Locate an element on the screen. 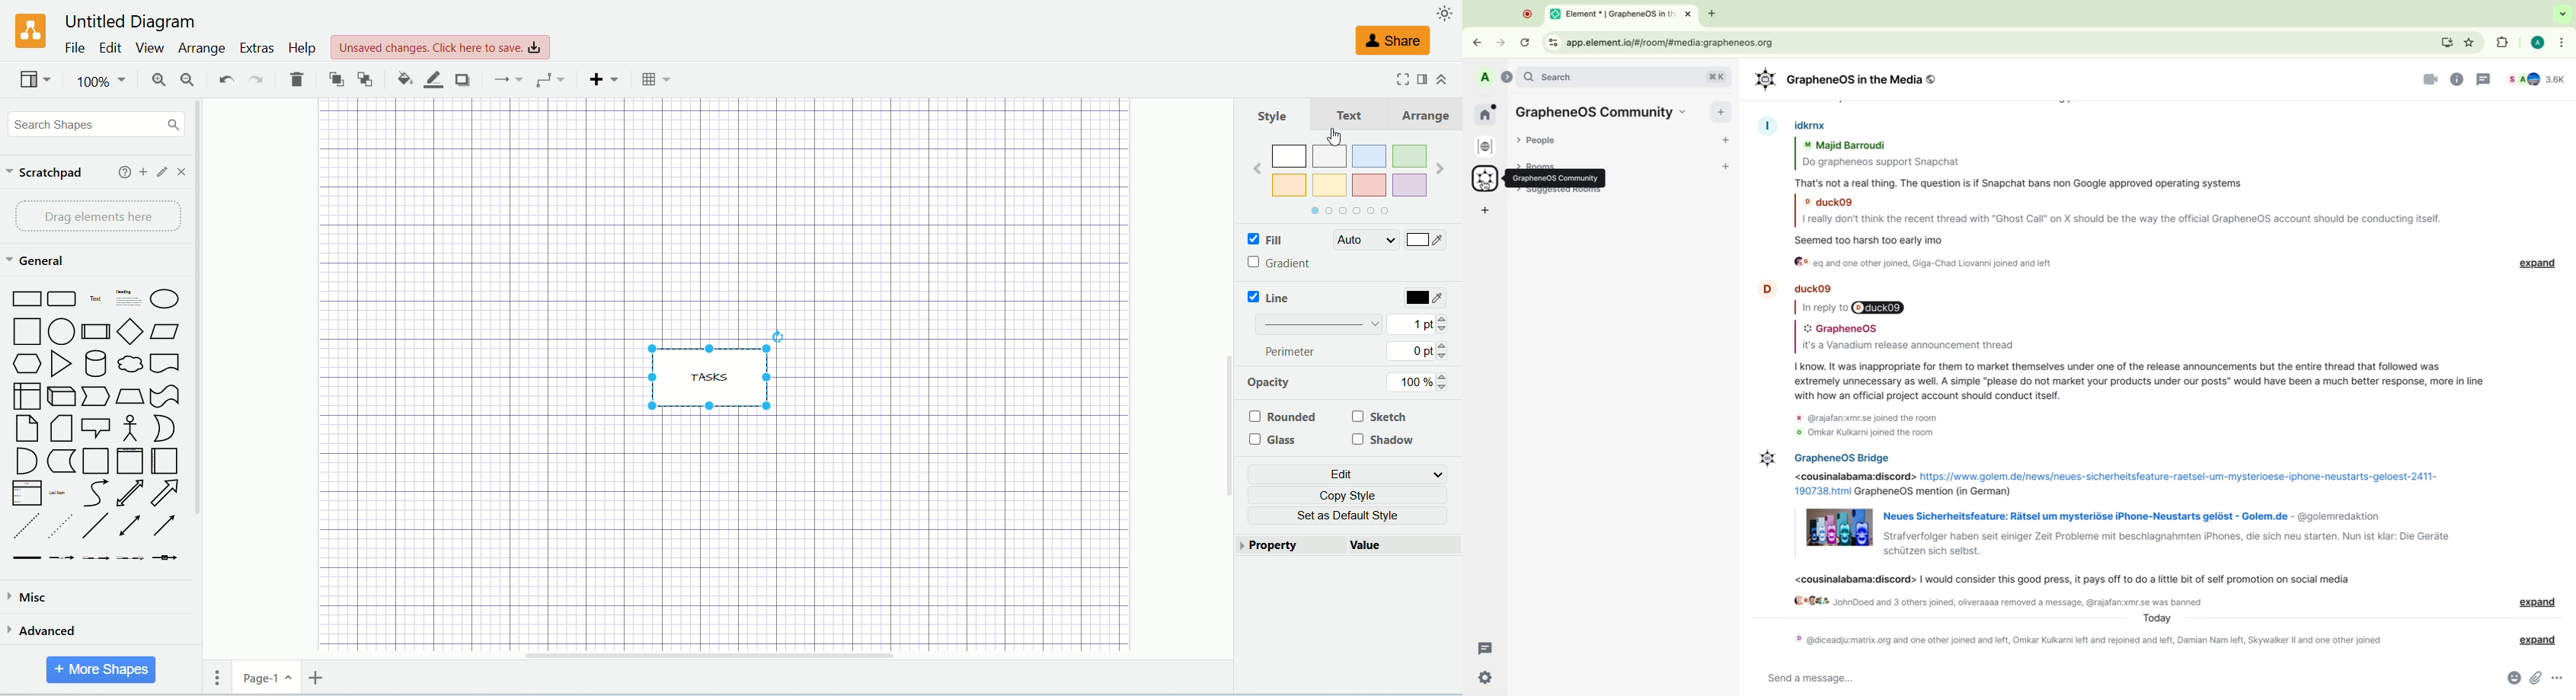 The width and height of the screenshot is (2576, 700). Dashed Line is located at coordinates (24, 527).